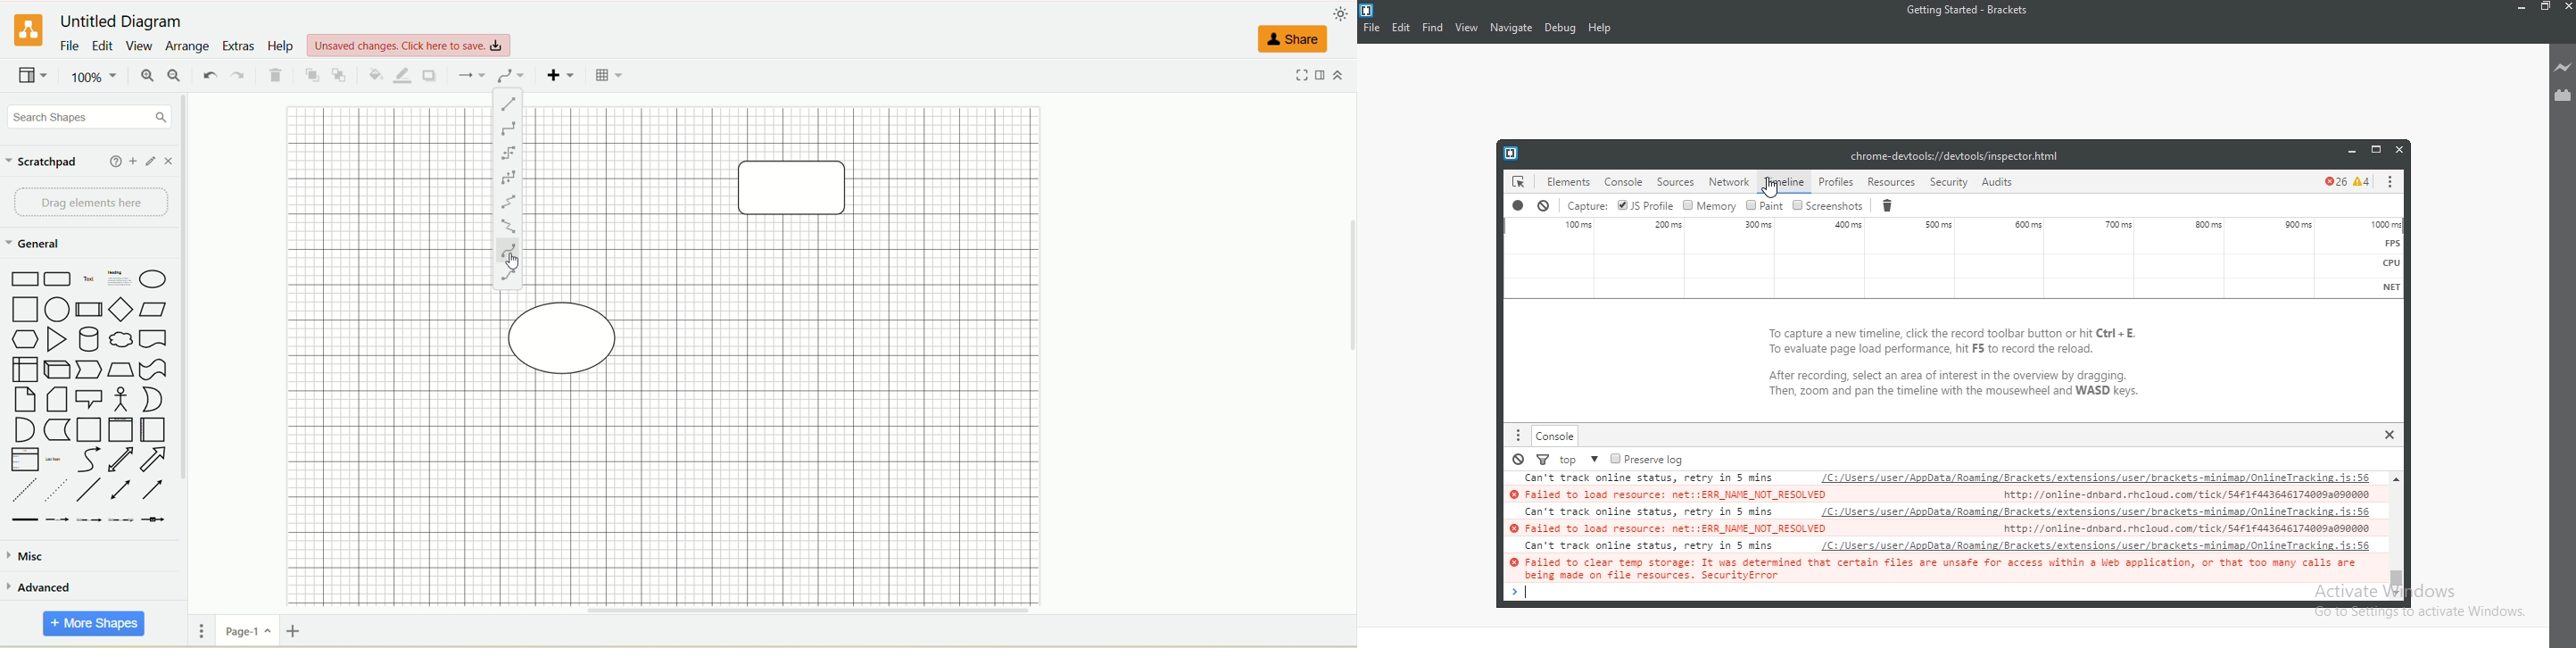  What do you see at coordinates (2353, 151) in the screenshot?
I see `minimise` at bounding box center [2353, 151].